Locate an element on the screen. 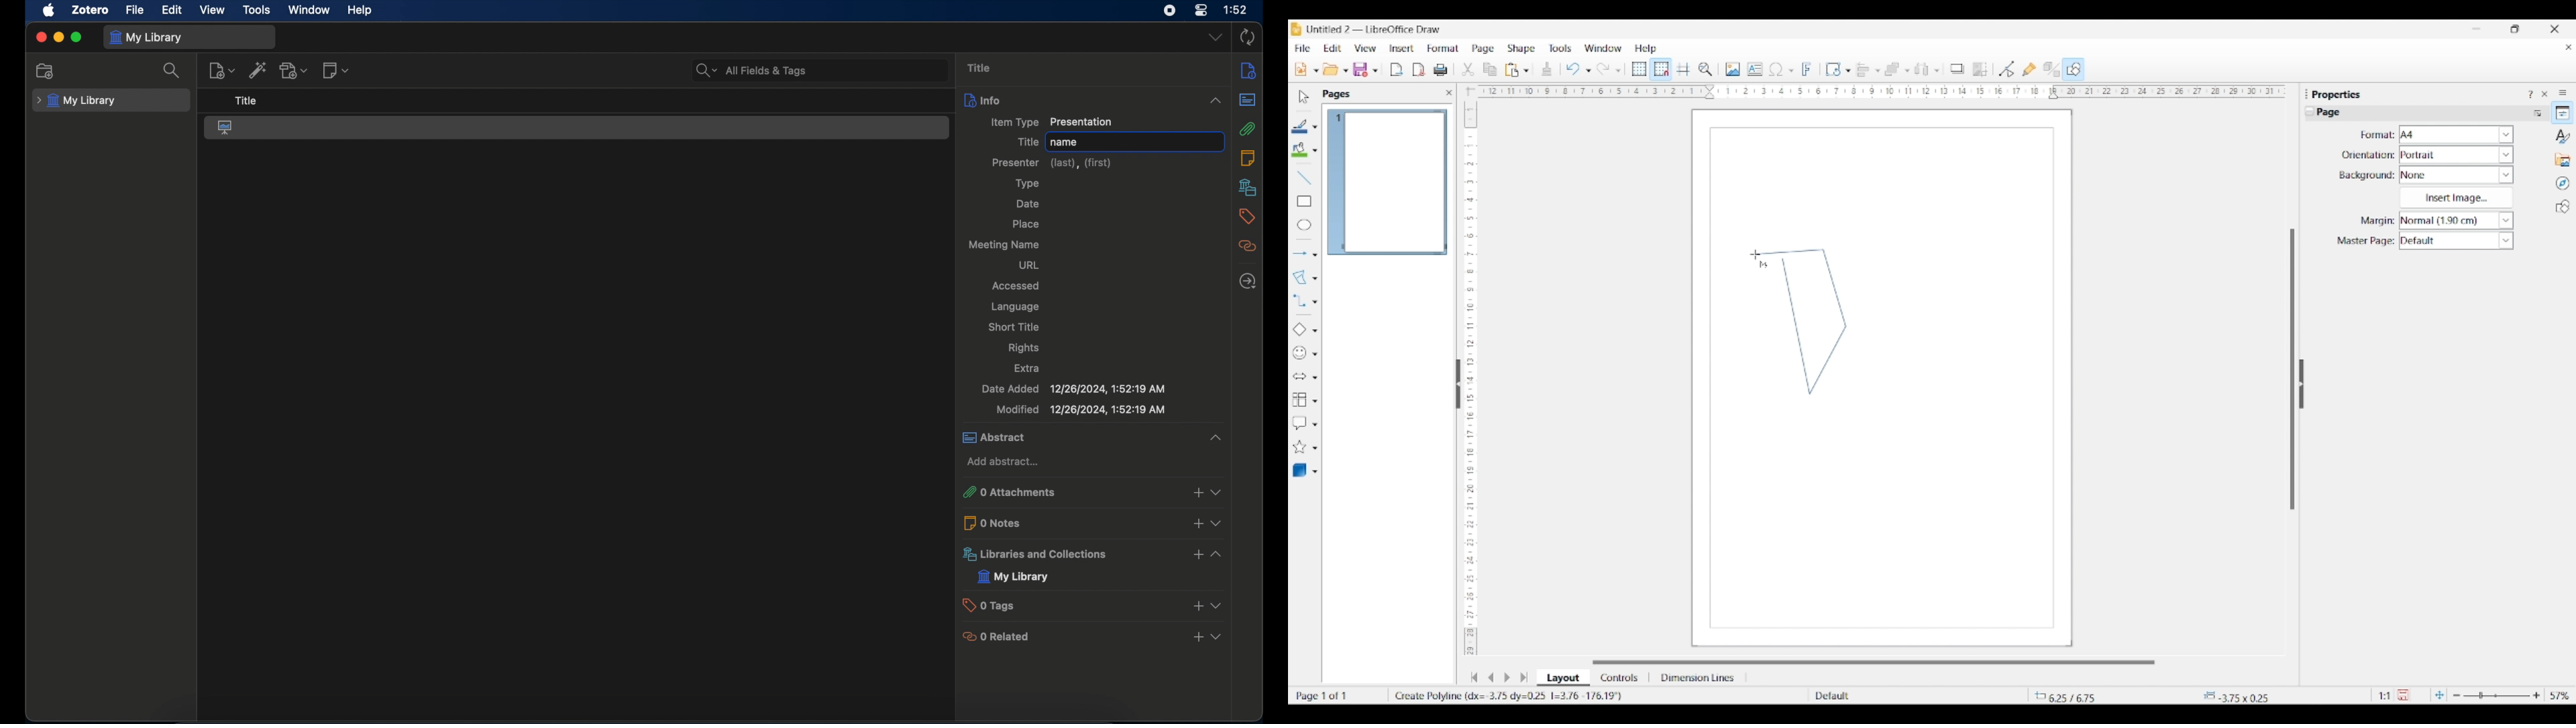  info is located at coordinates (1249, 71).